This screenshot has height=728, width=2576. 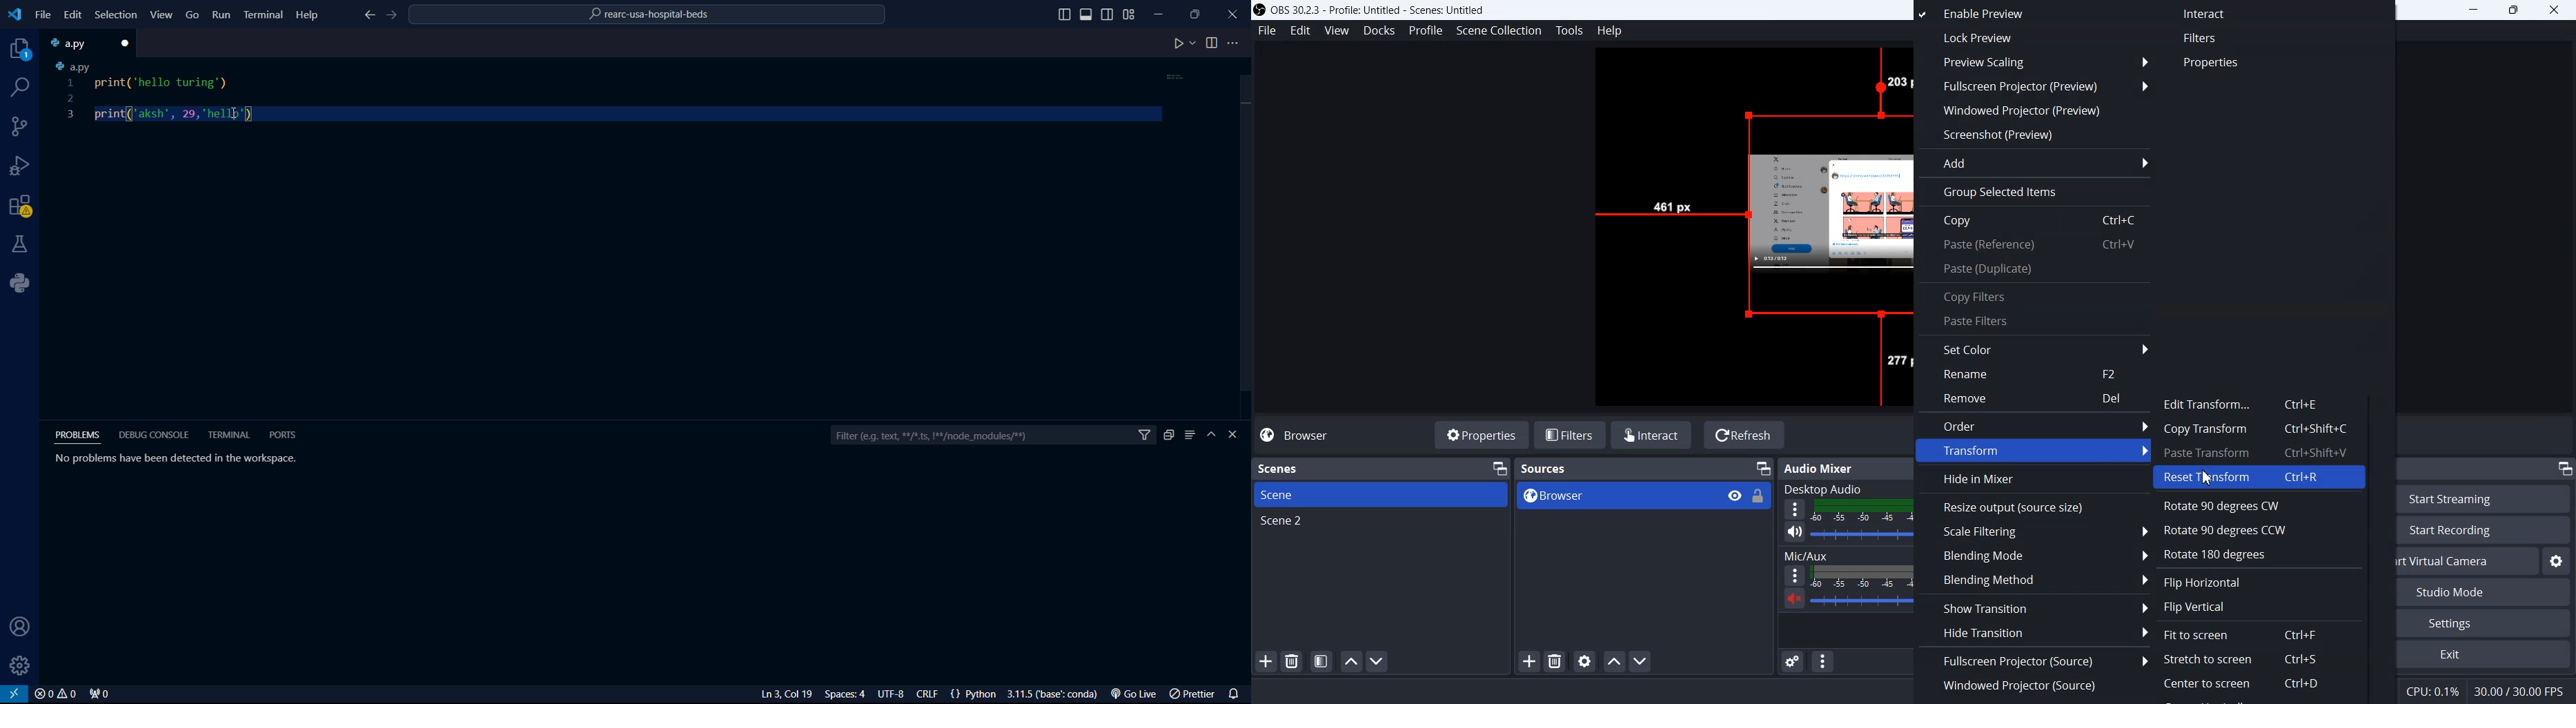 What do you see at coordinates (2522, 690) in the screenshot?
I see `30.00/30.00 FPS` at bounding box center [2522, 690].